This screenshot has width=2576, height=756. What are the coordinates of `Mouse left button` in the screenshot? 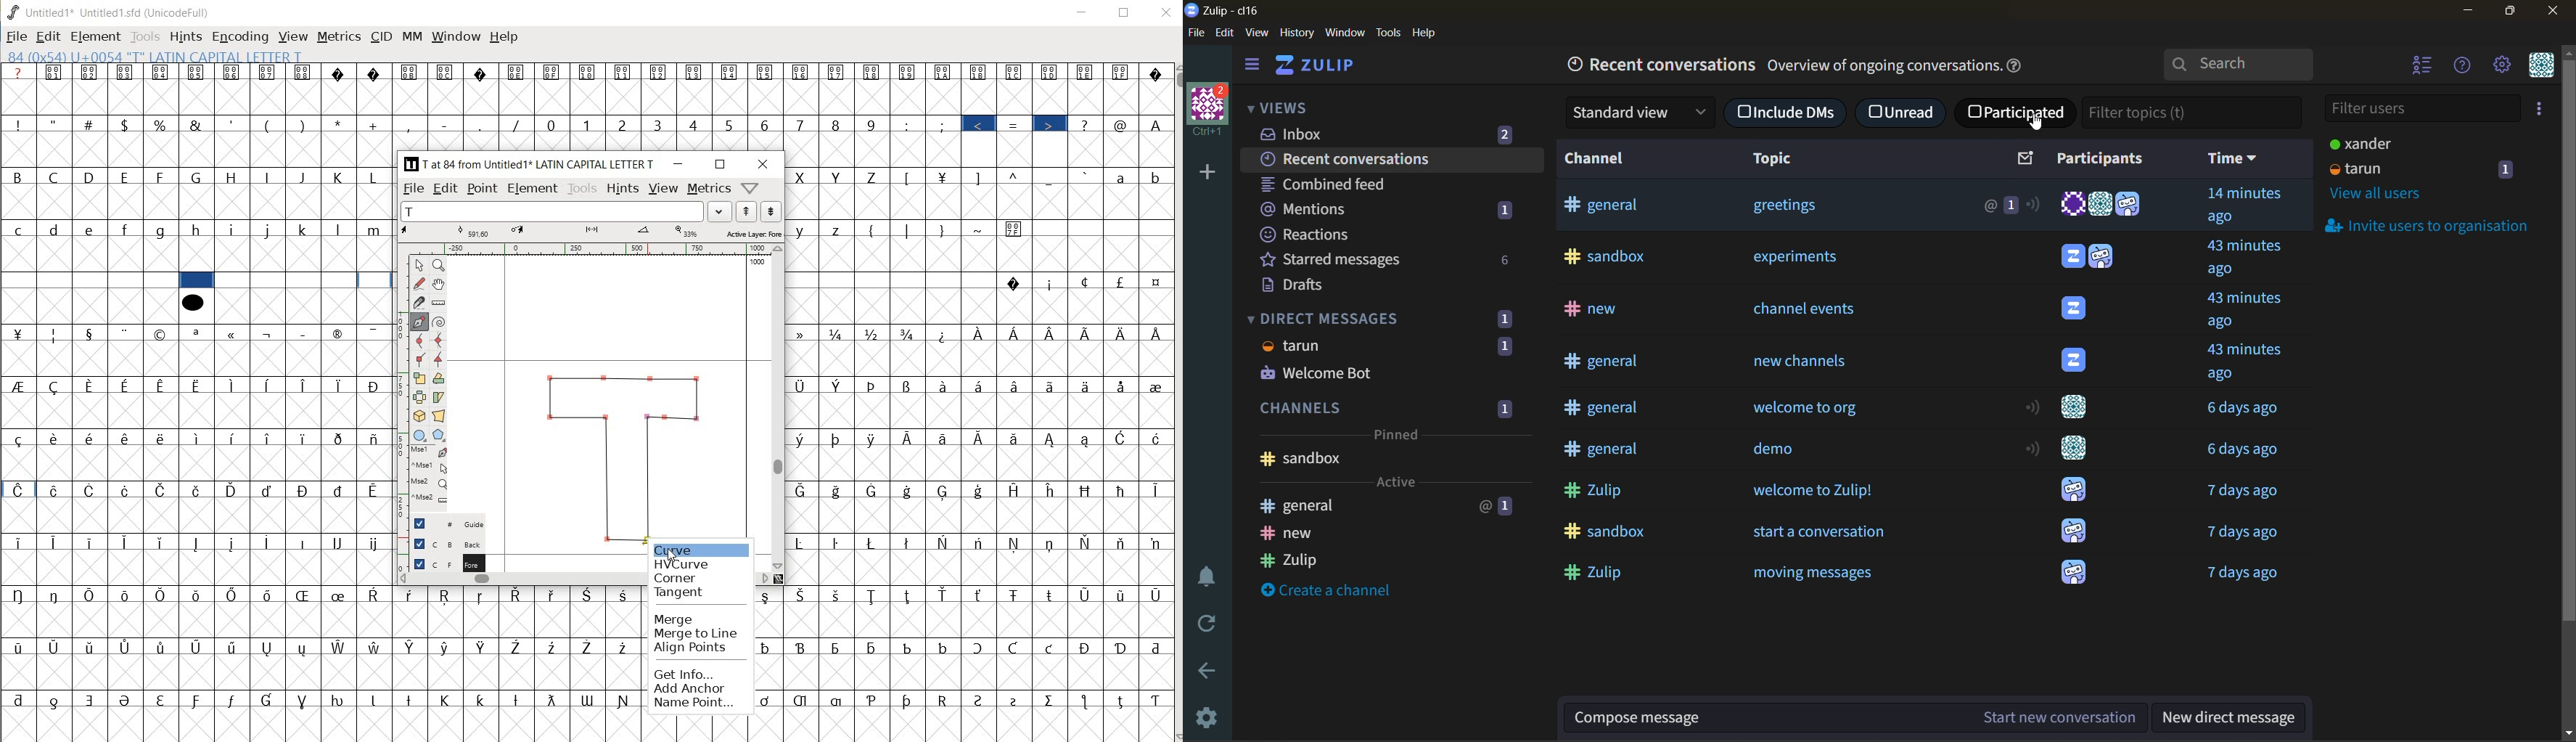 It's located at (430, 452).